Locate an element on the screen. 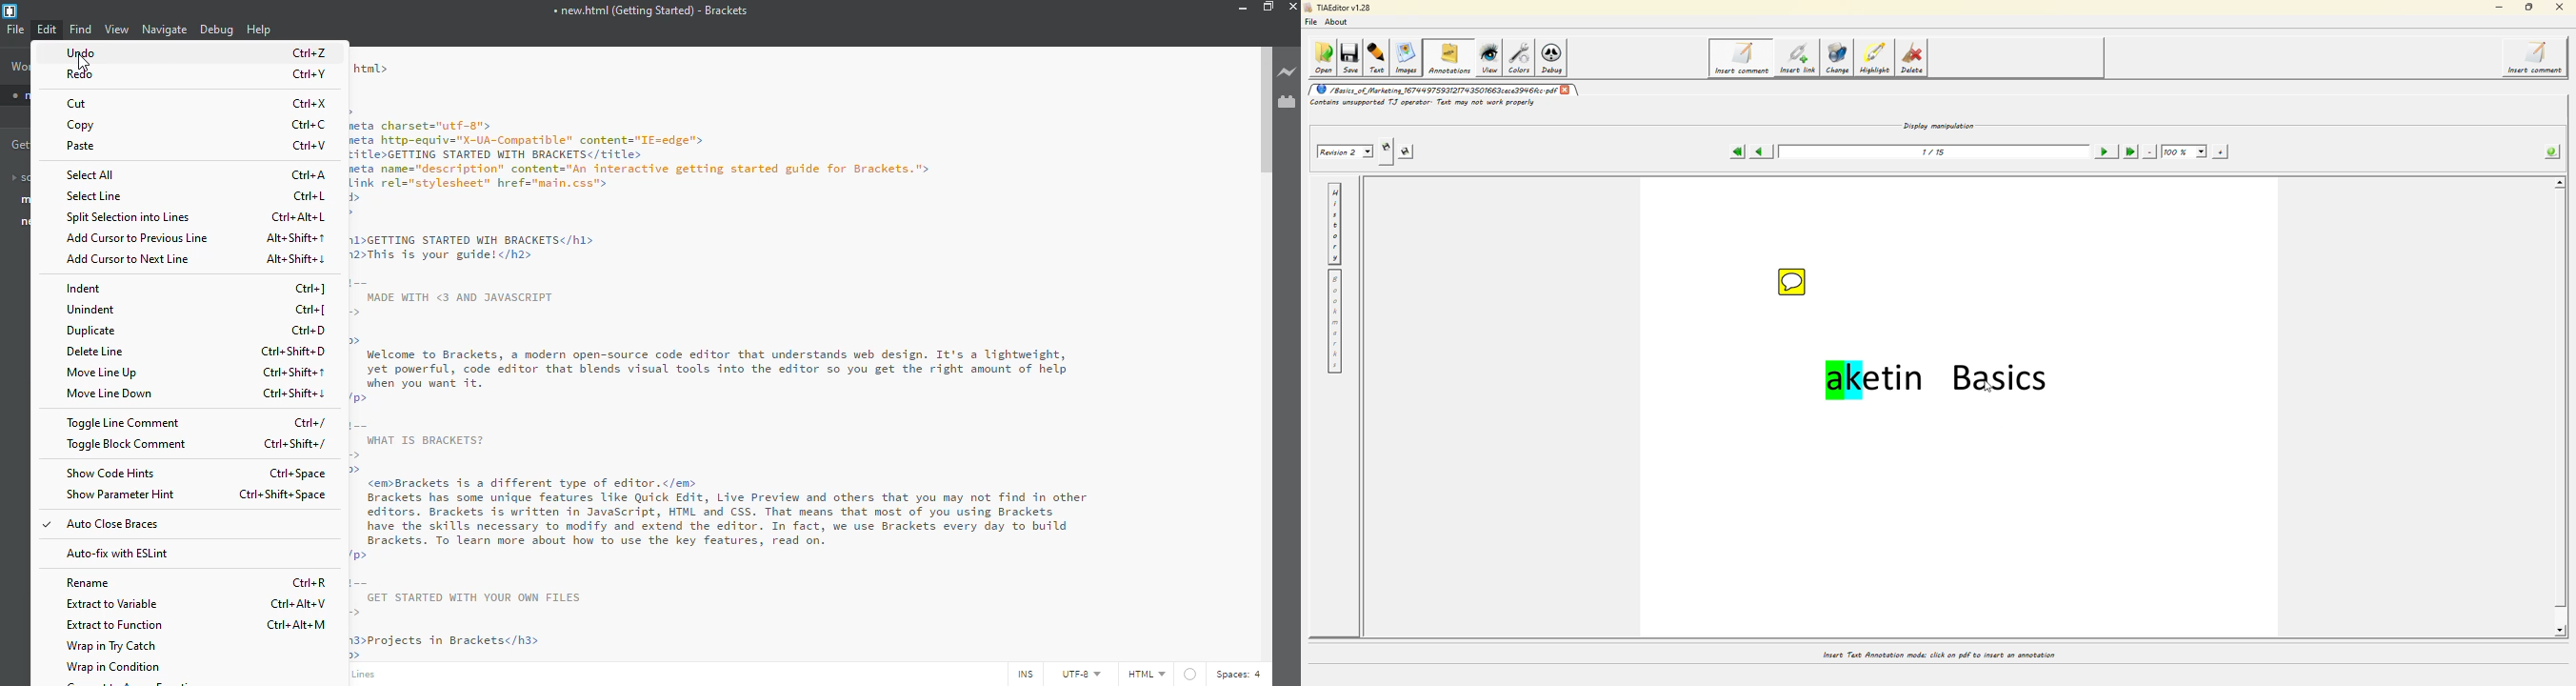 Image resolution: width=2576 pixels, height=700 pixels. next line is located at coordinates (132, 259).